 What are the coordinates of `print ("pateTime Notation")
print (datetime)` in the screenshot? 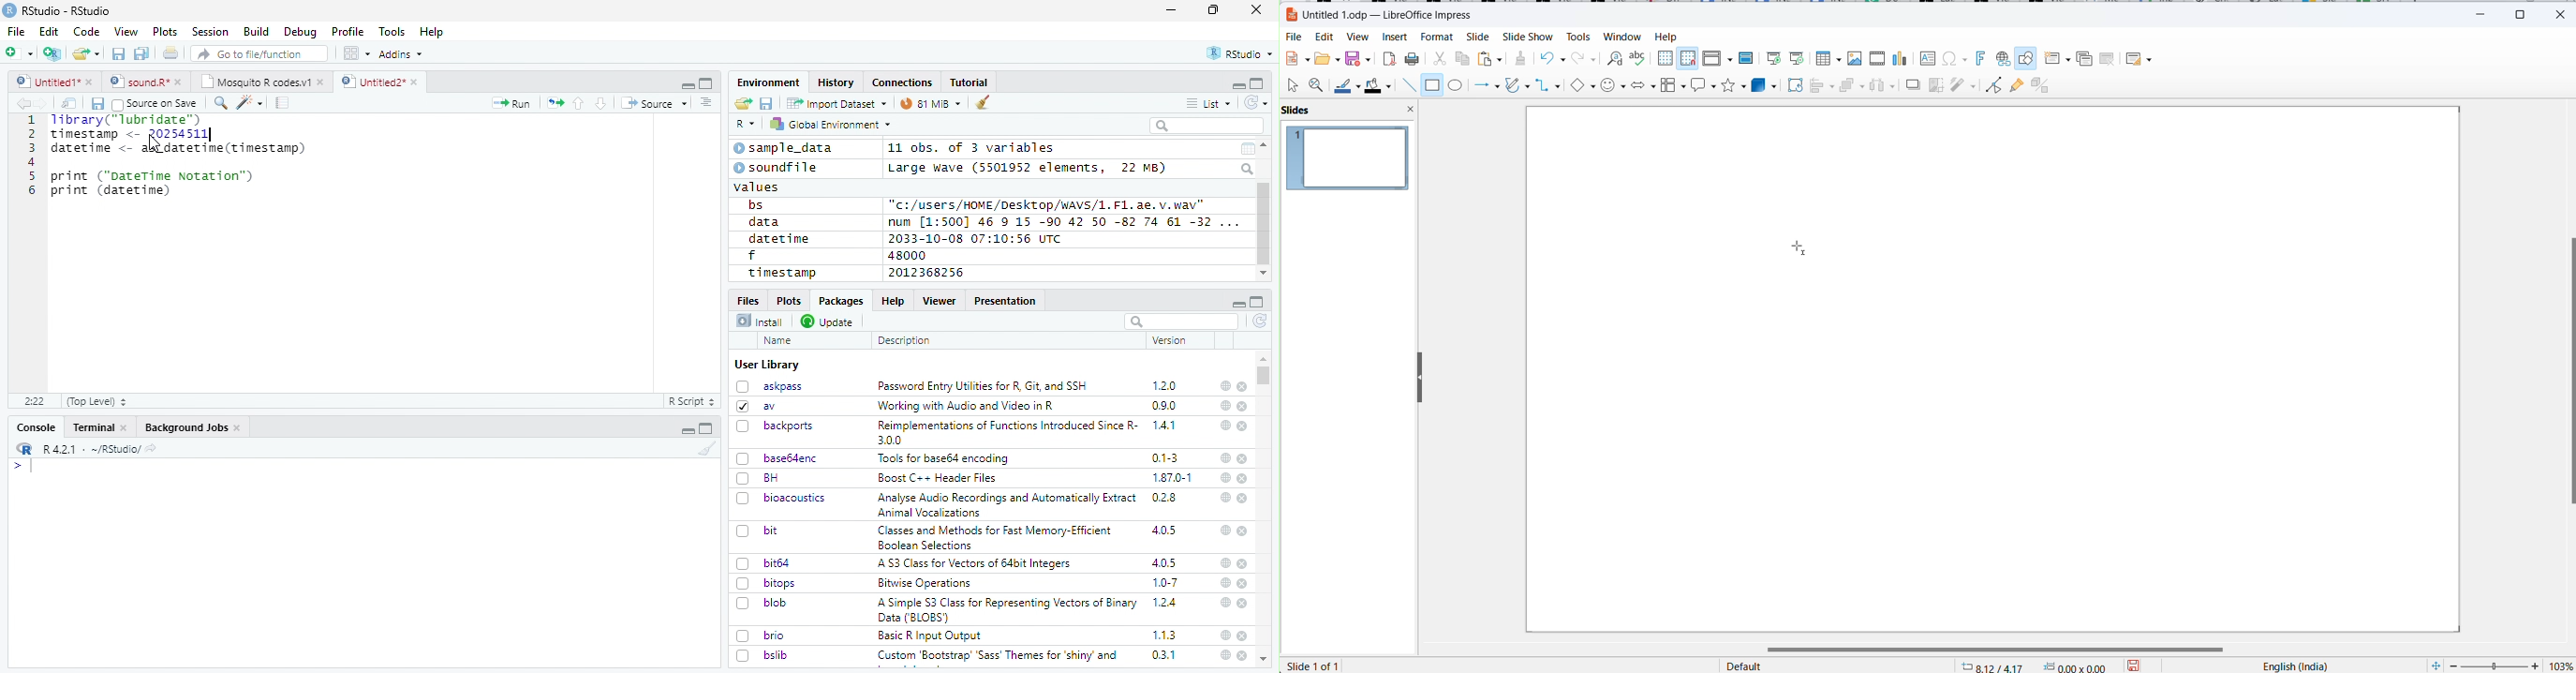 It's located at (154, 184).